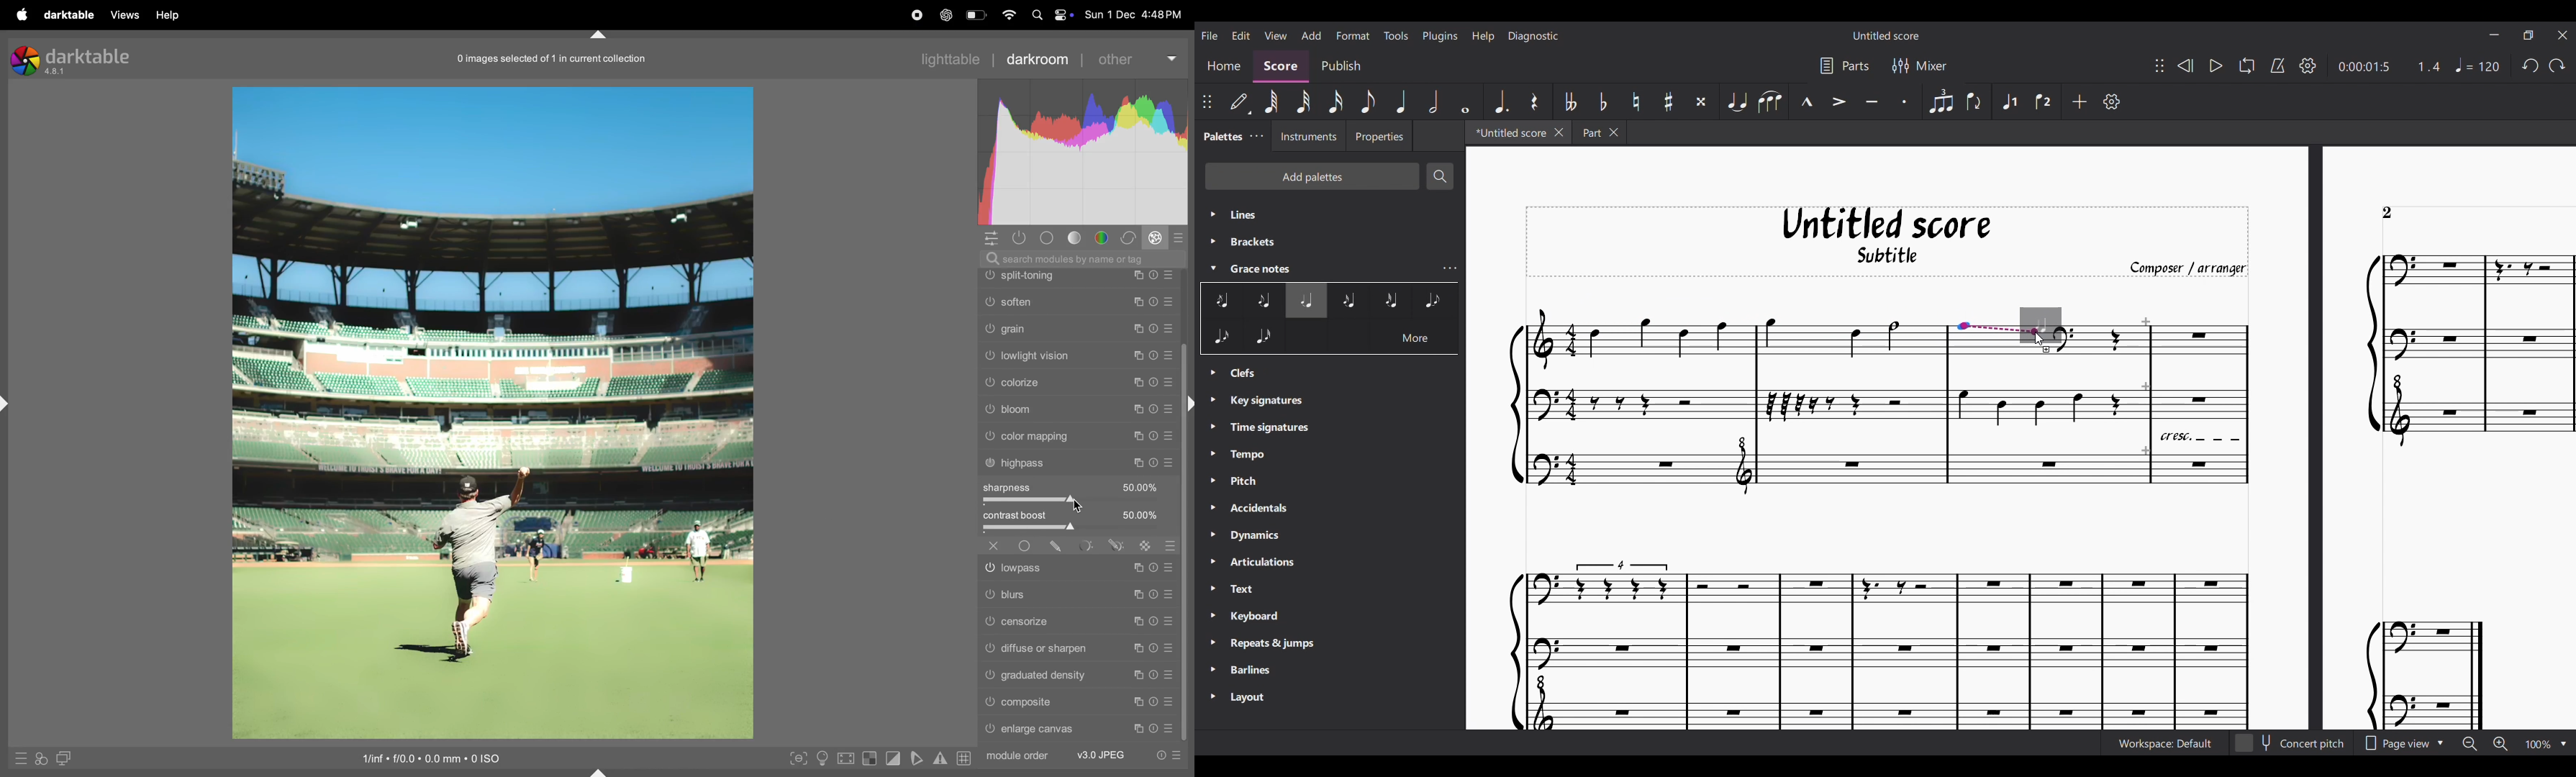  I want to click on Help menu, so click(1484, 36).